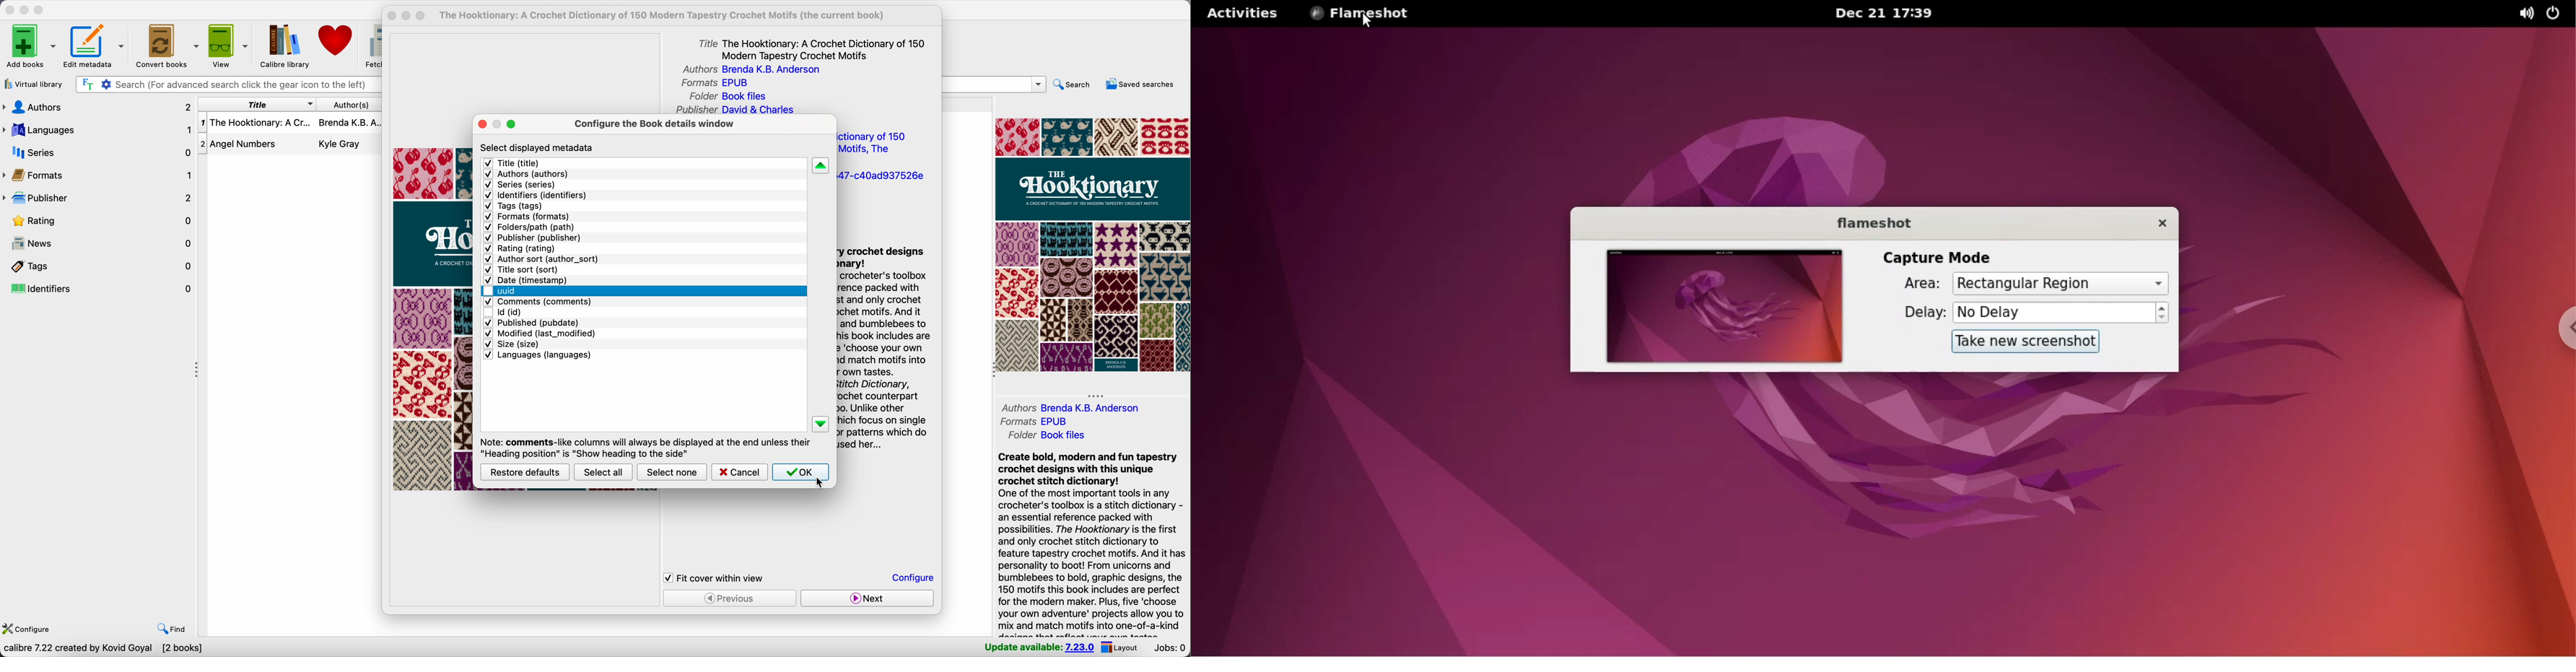 This screenshot has height=672, width=2576. What do you see at coordinates (732, 96) in the screenshot?
I see `folder` at bounding box center [732, 96].